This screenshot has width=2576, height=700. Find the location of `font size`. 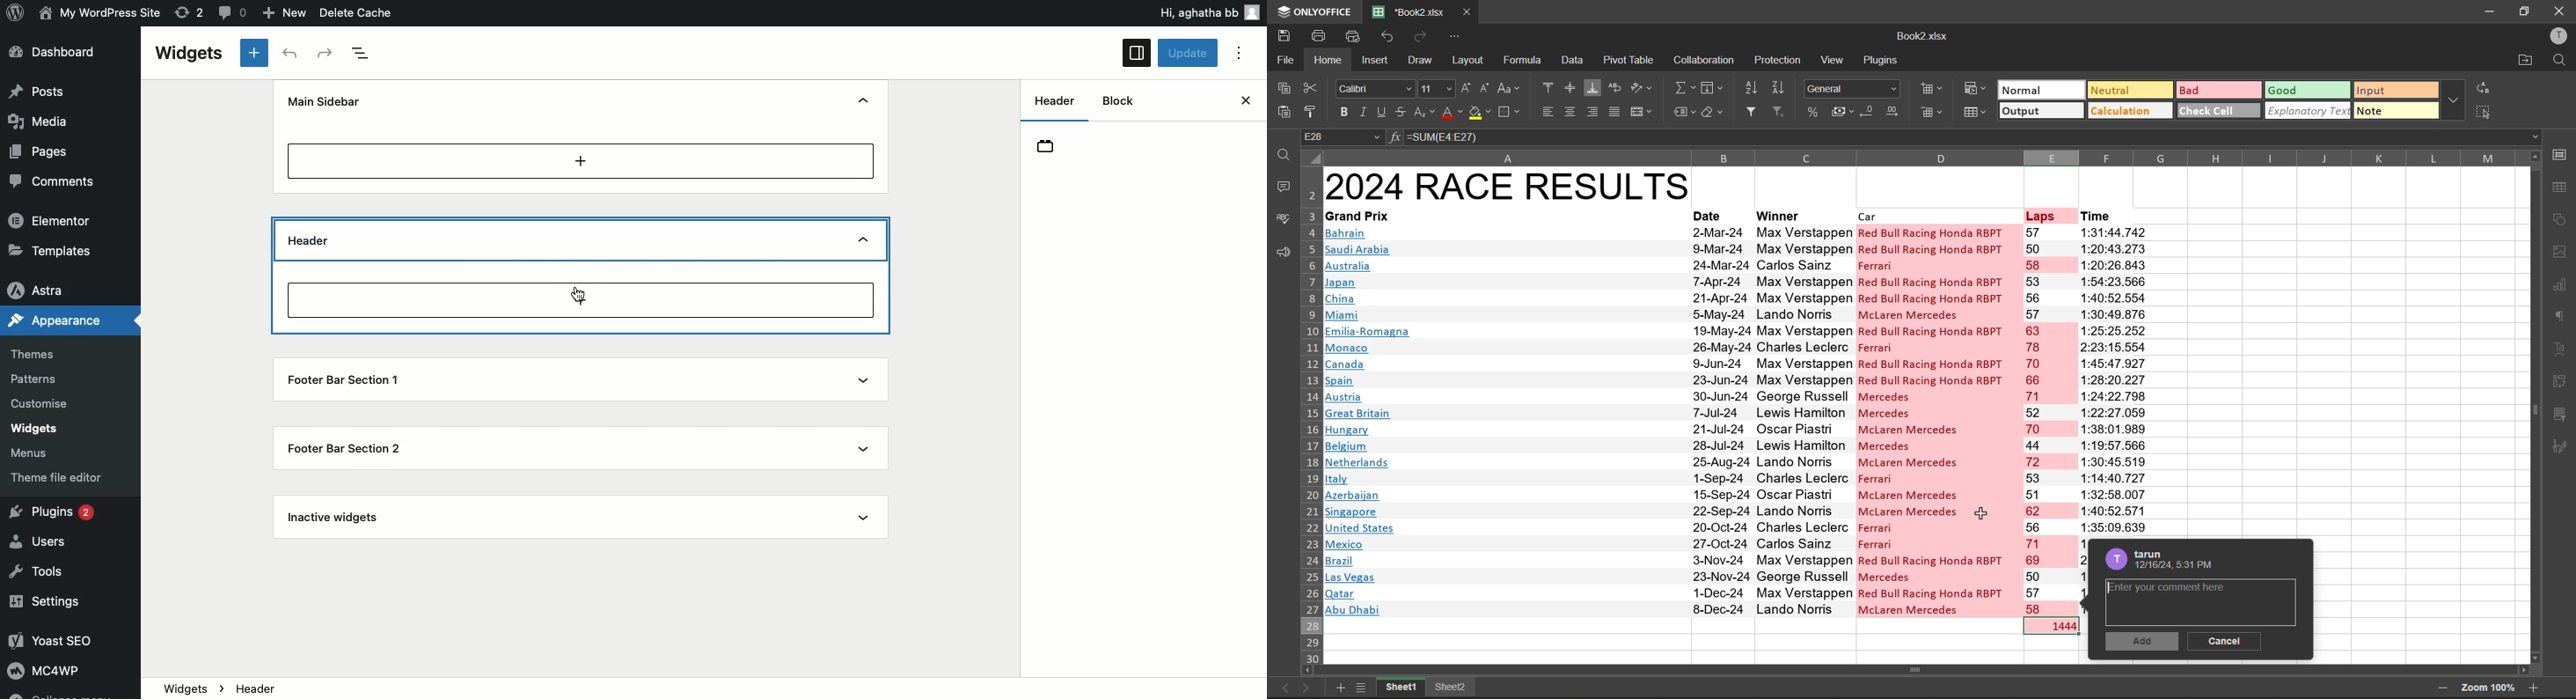

font size is located at coordinates (1438, 88).